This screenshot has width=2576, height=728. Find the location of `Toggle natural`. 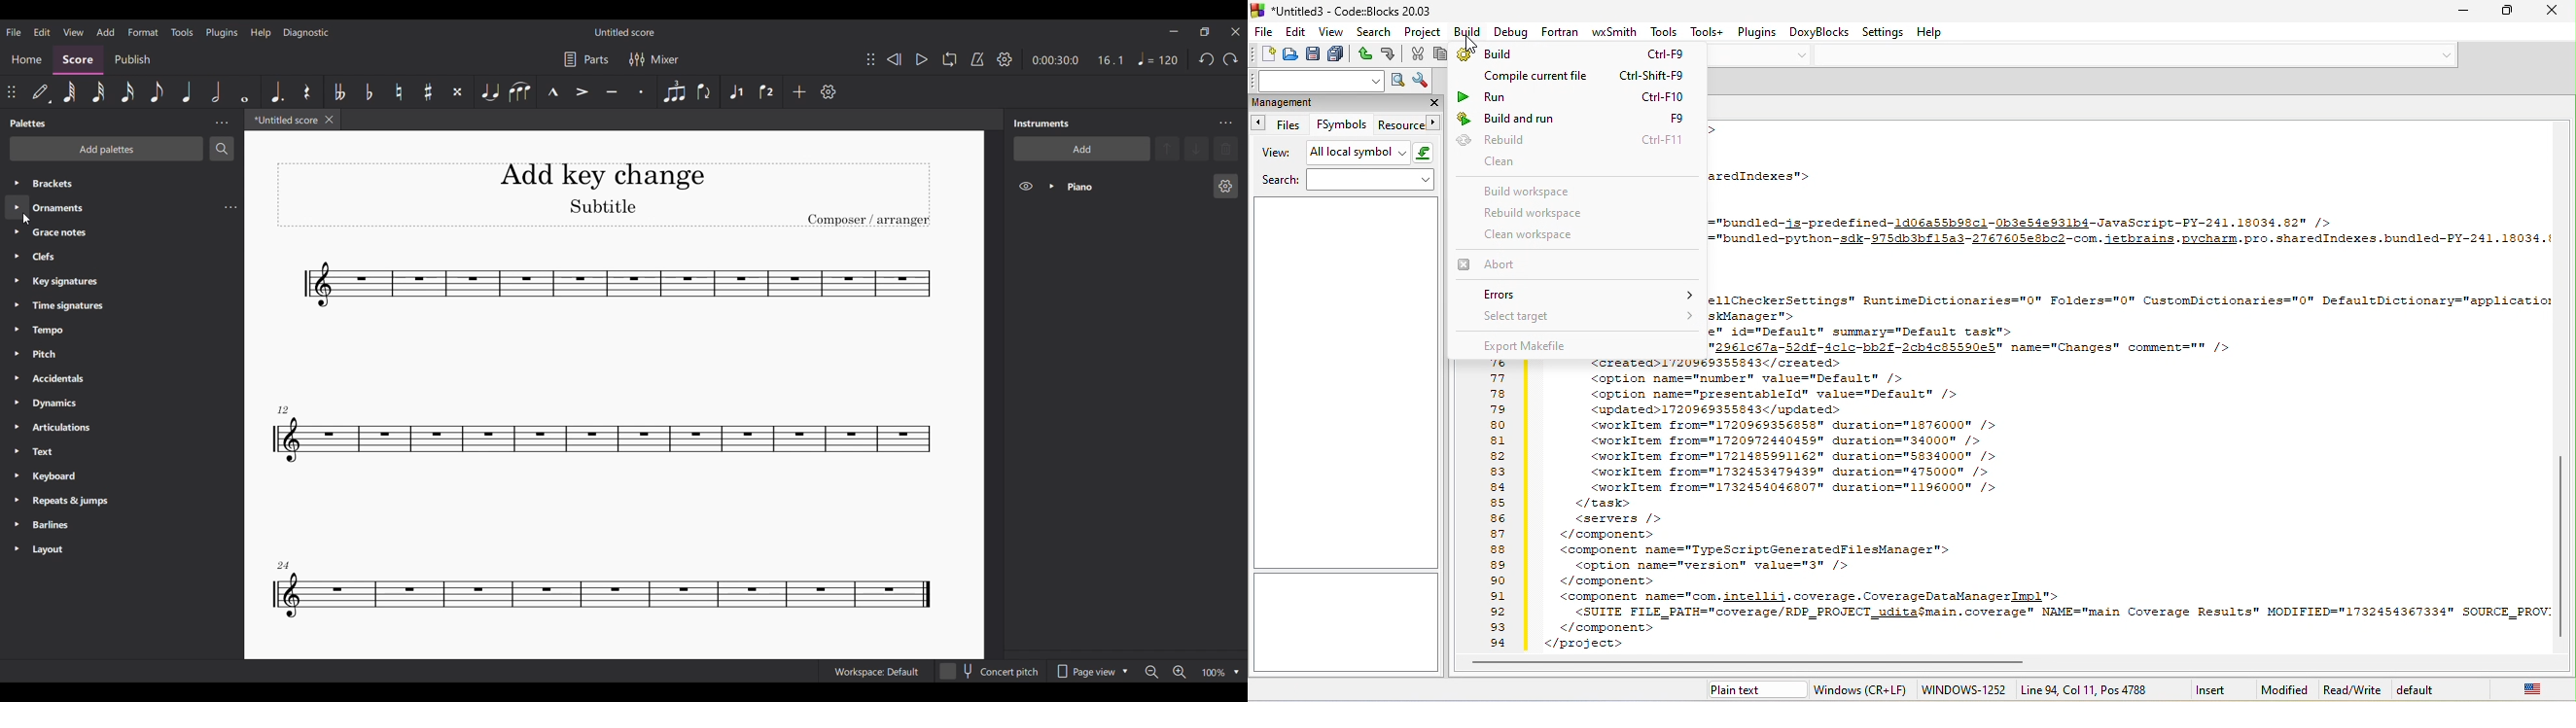

Toggle natural is located at coordinates (397, 92).